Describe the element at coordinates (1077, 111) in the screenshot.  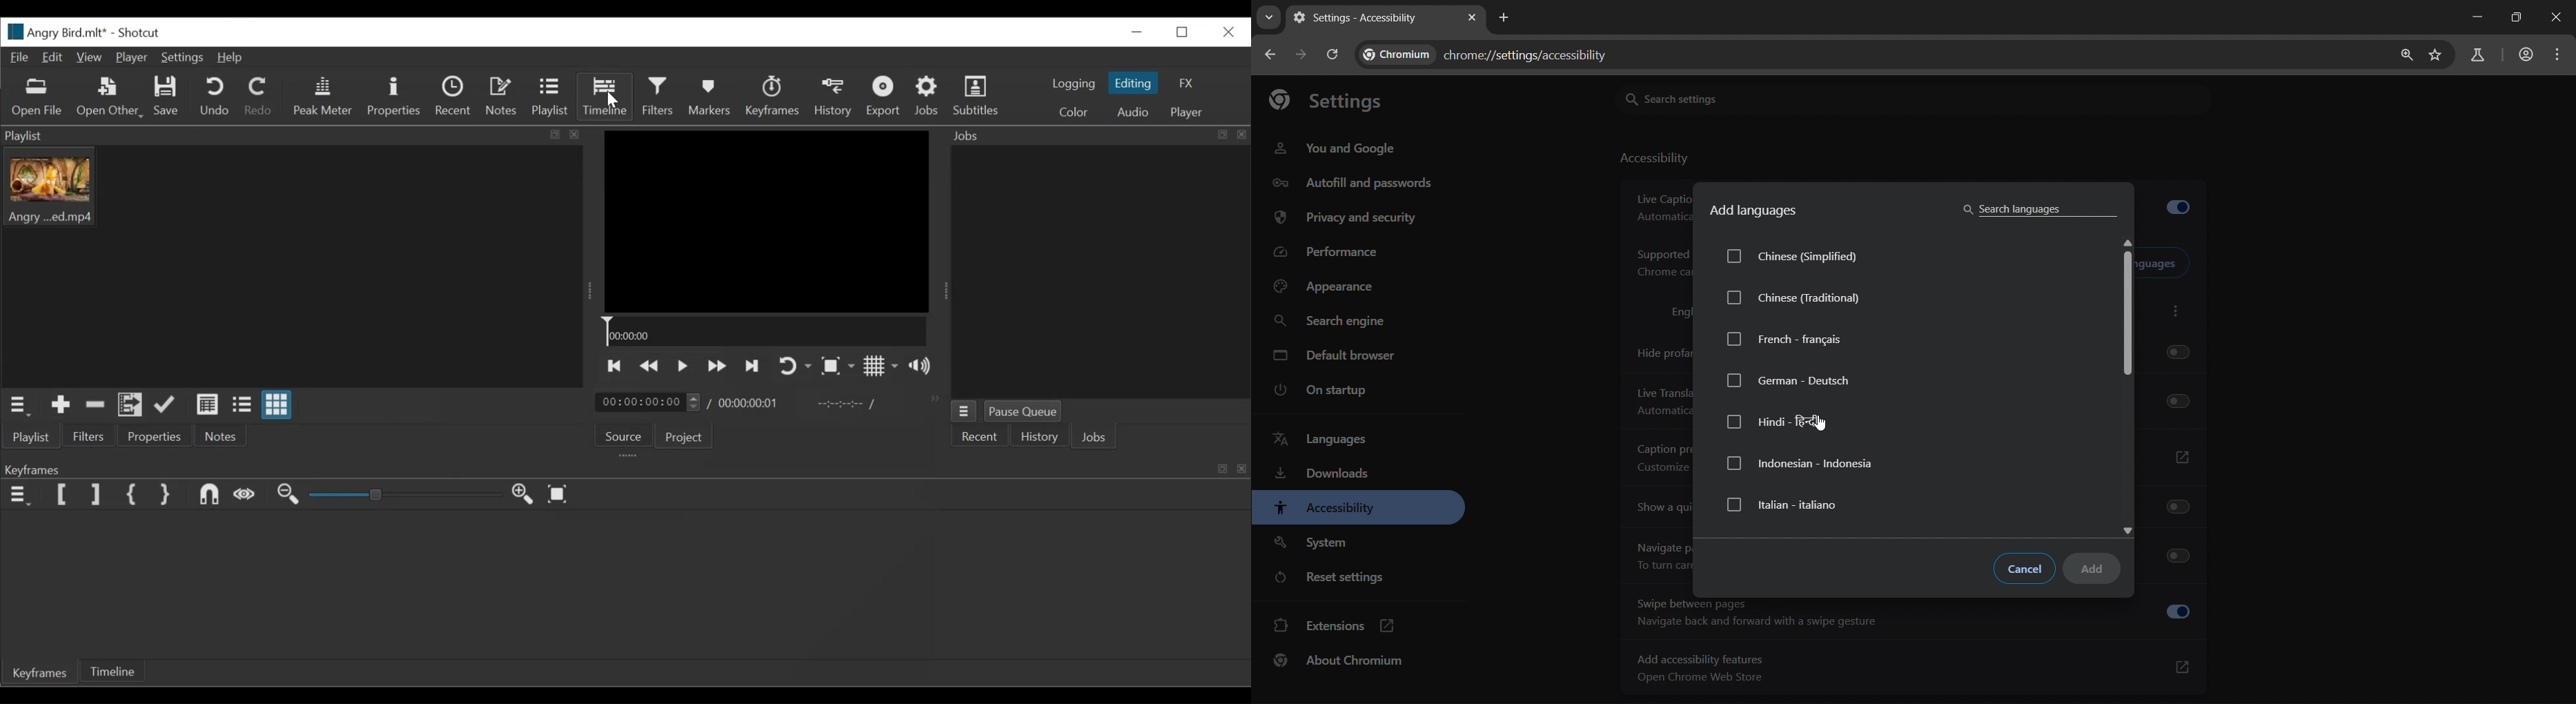
I see `Color` at that location.